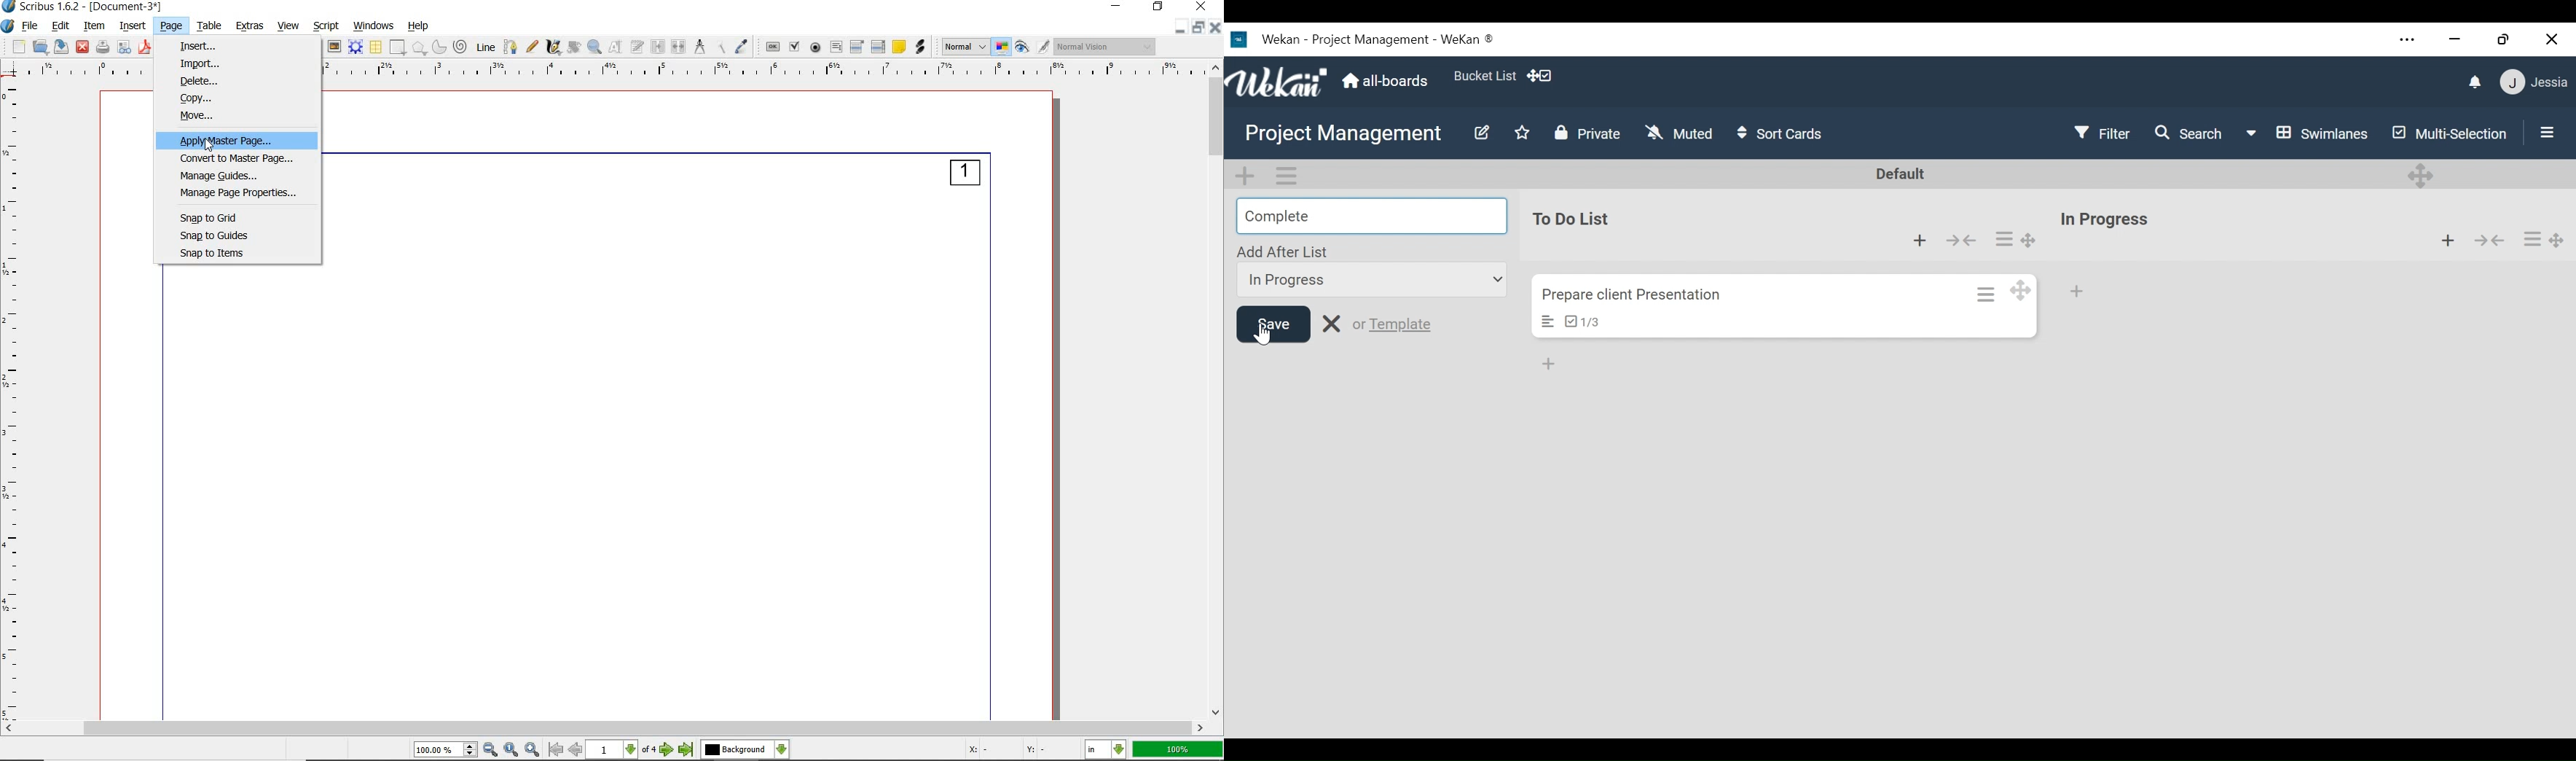 This screenshot has width=2576, height=784. Describe the element at coordinates (900, 47) in the screenshot. I see `text annotation` at that location.